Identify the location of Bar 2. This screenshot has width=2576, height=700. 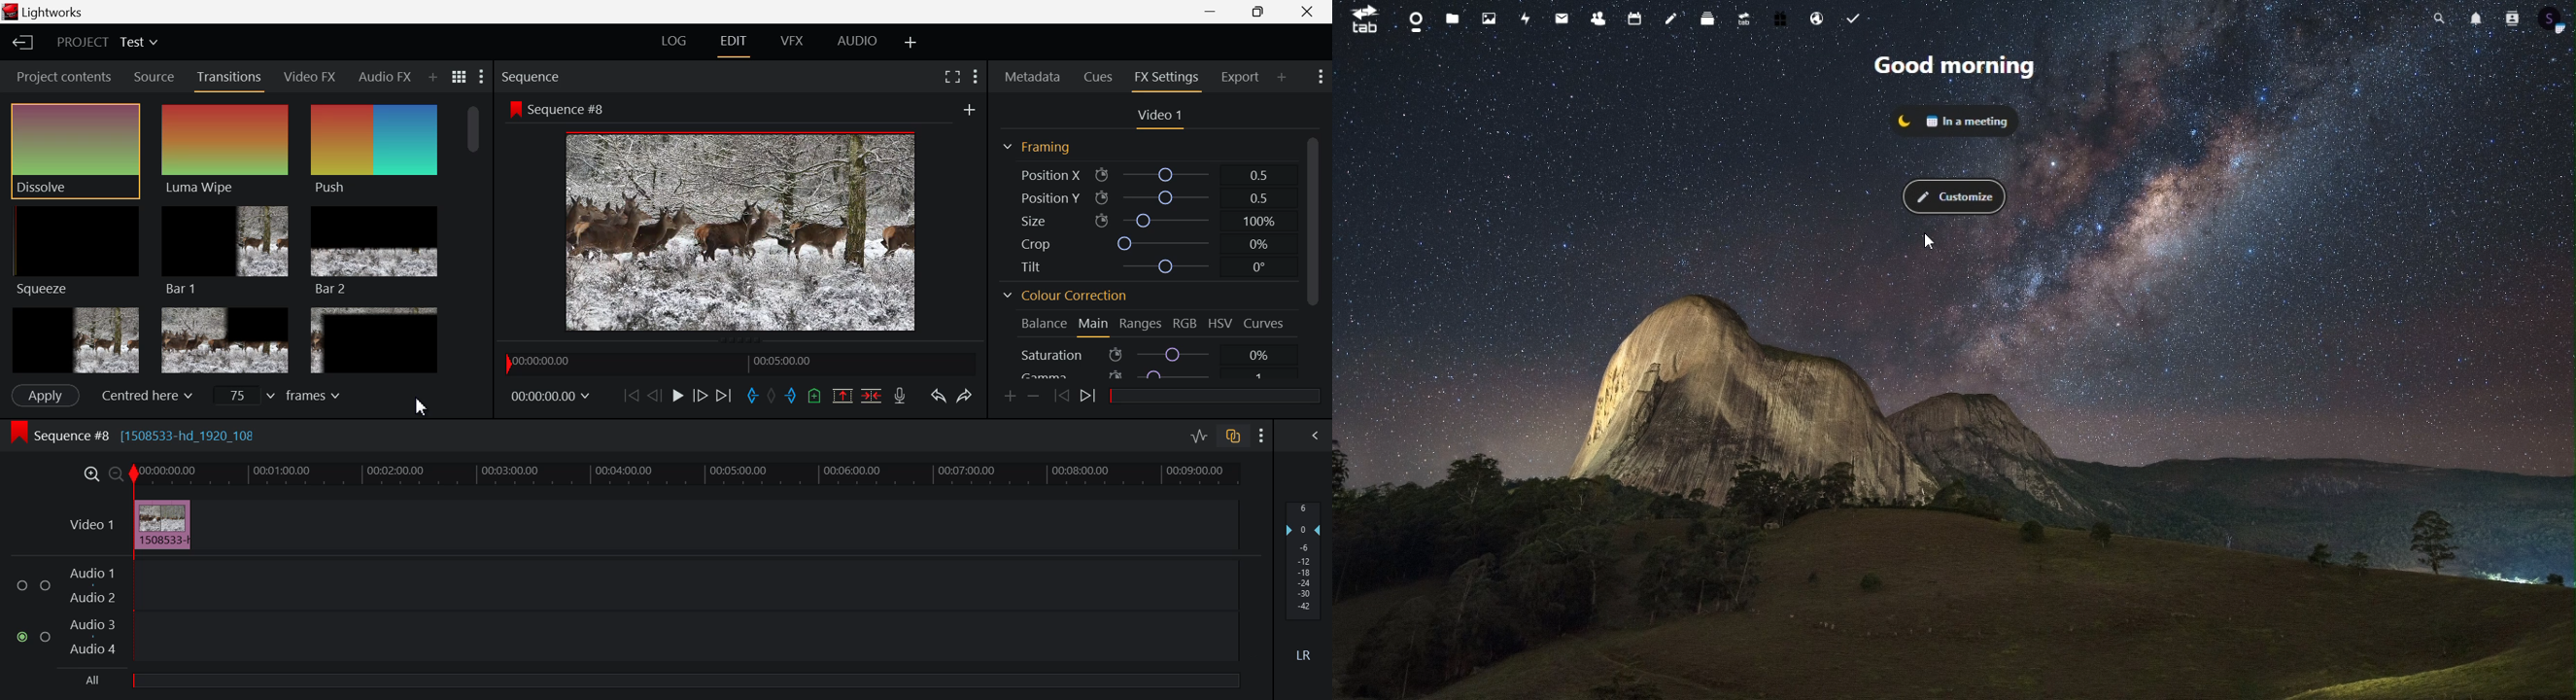
(376, 250).